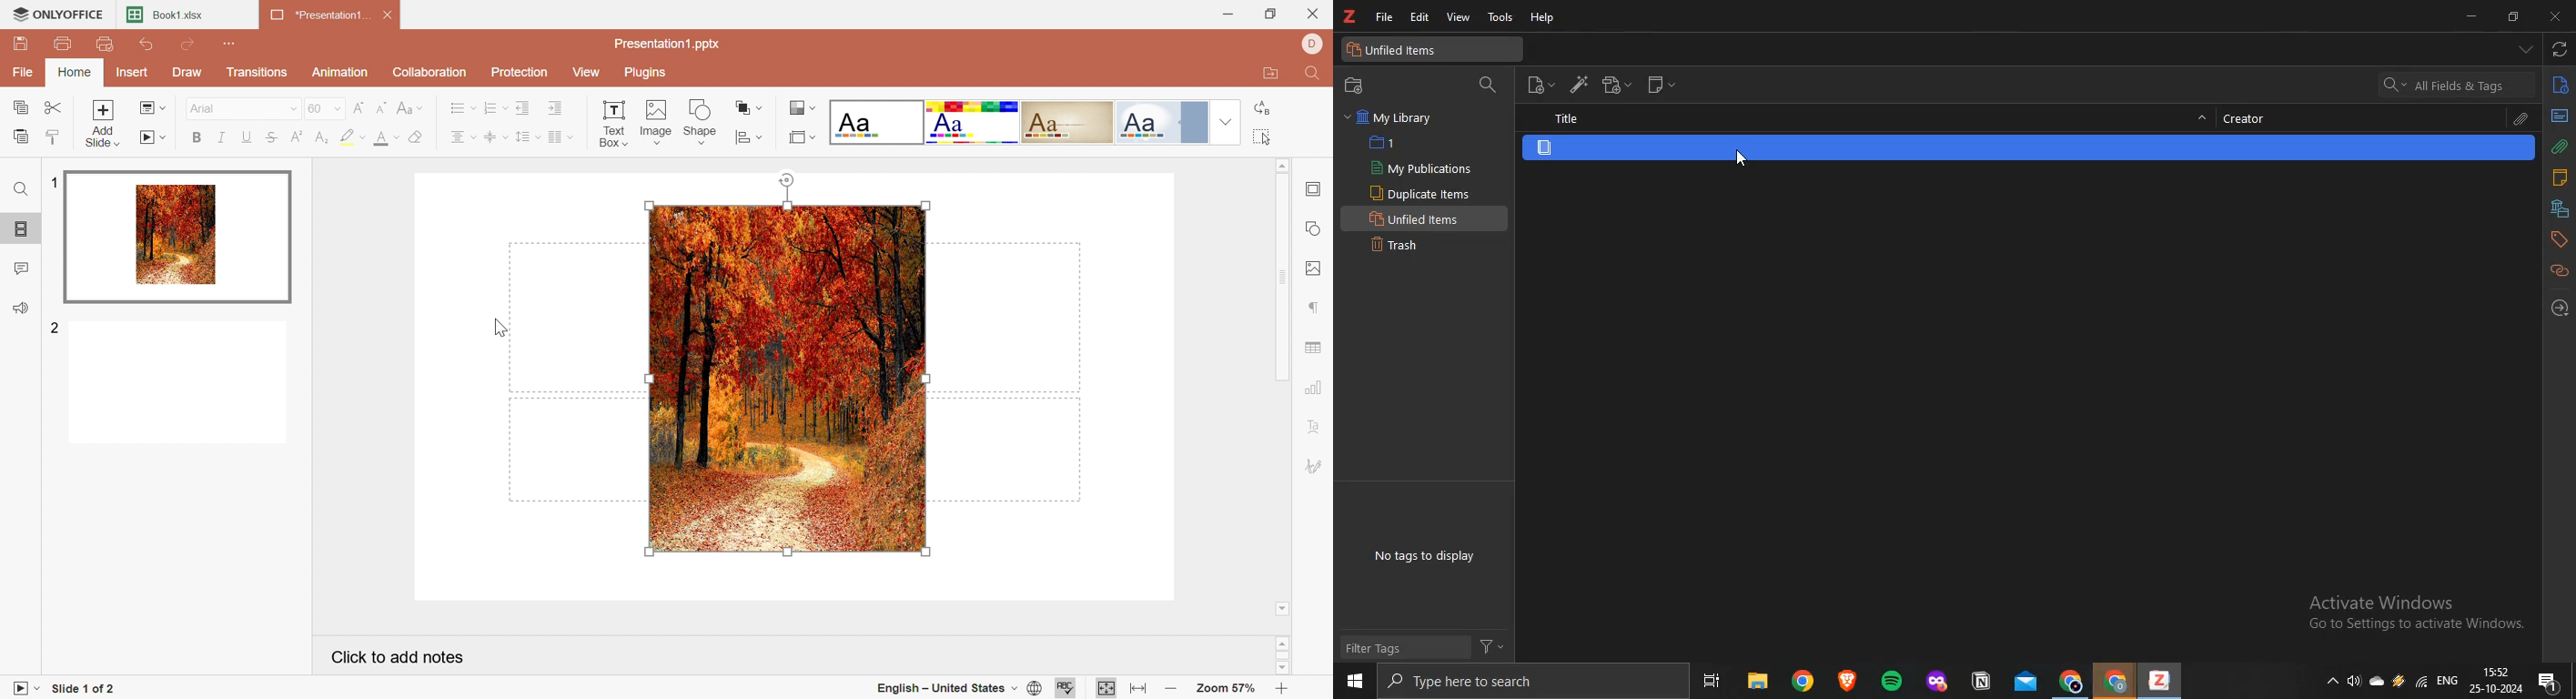 Image resolution: width=2576 pixels, height=700 pixels. Describe the element at coordinates (657, 119) in the screenshot. I see `Image` at that location.